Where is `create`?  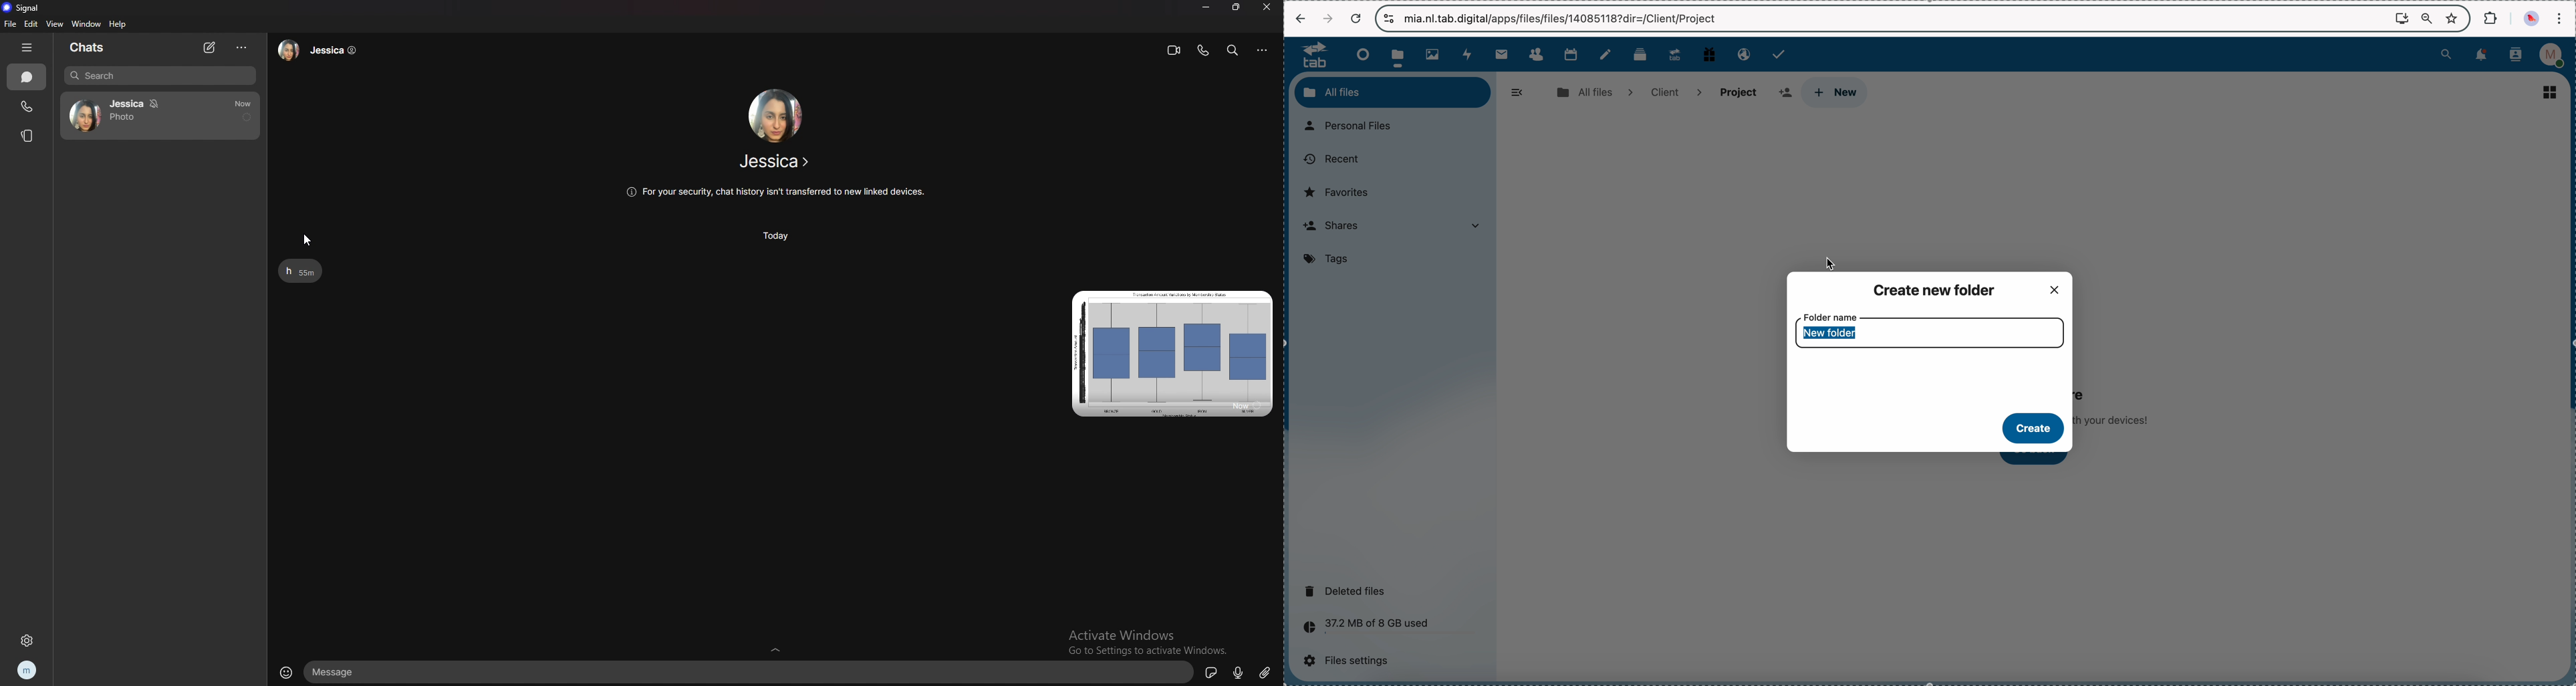 create is located at coordinates (2035, 429).